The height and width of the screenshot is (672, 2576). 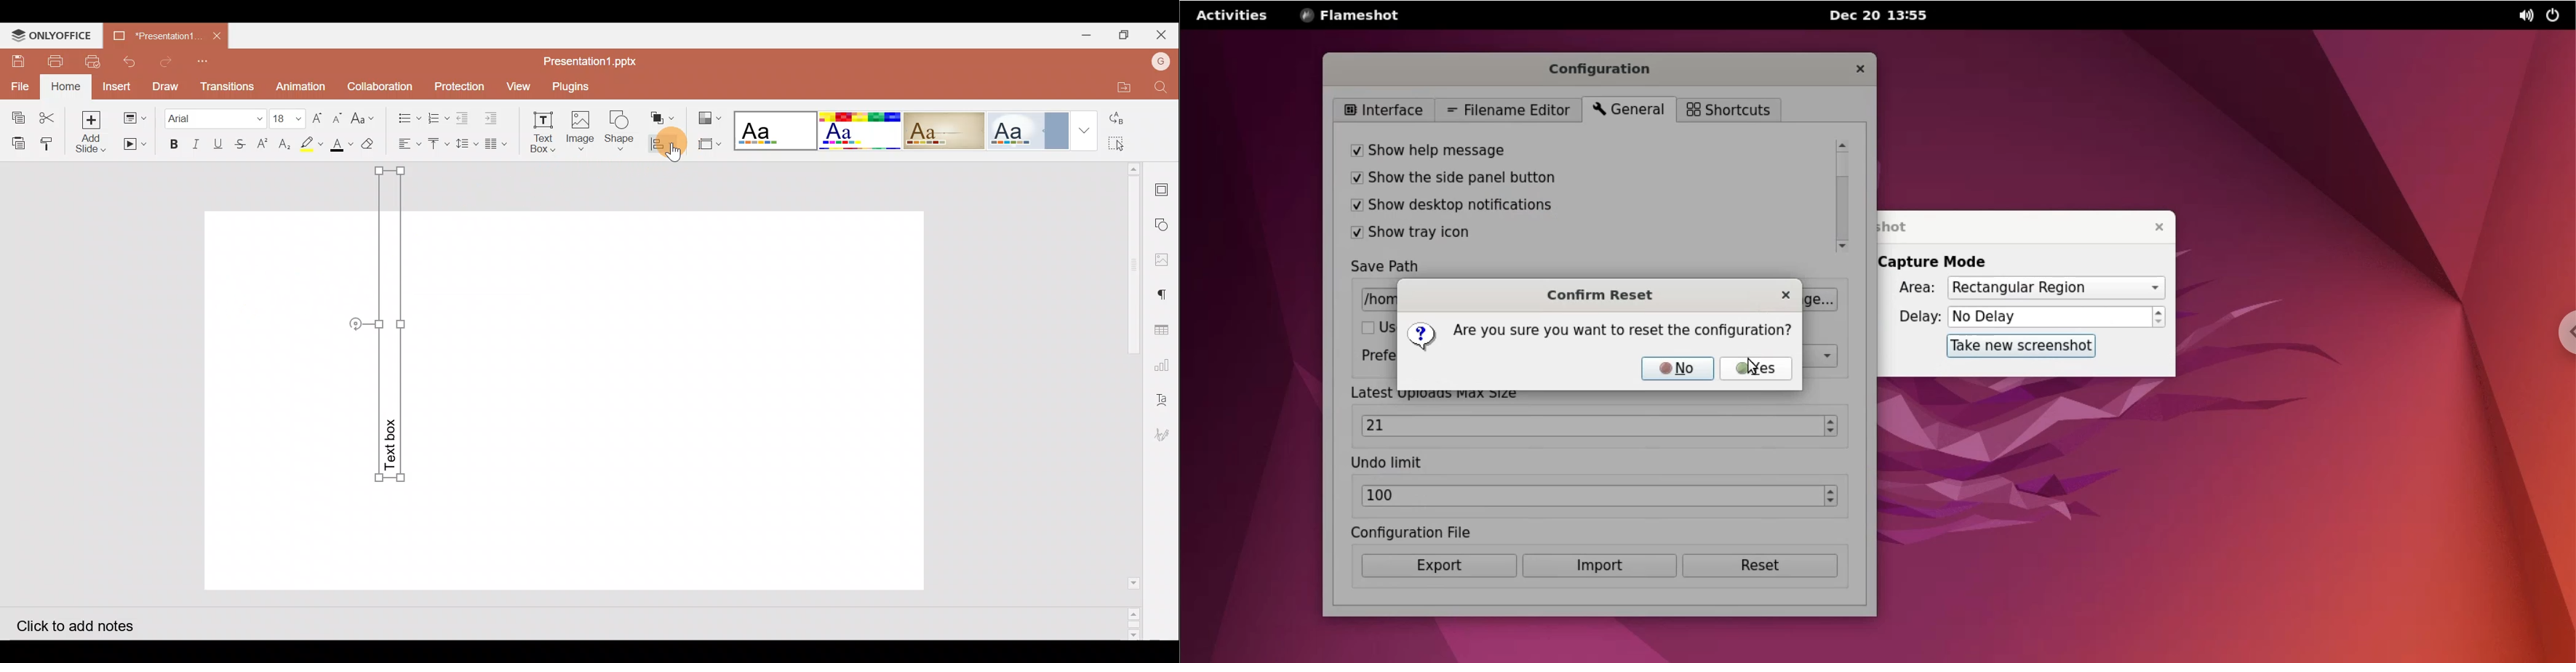 What do you see at coordinates (238, 143) in the screenshot?
I see `Strikethrough` at bounding box center [238, 143].